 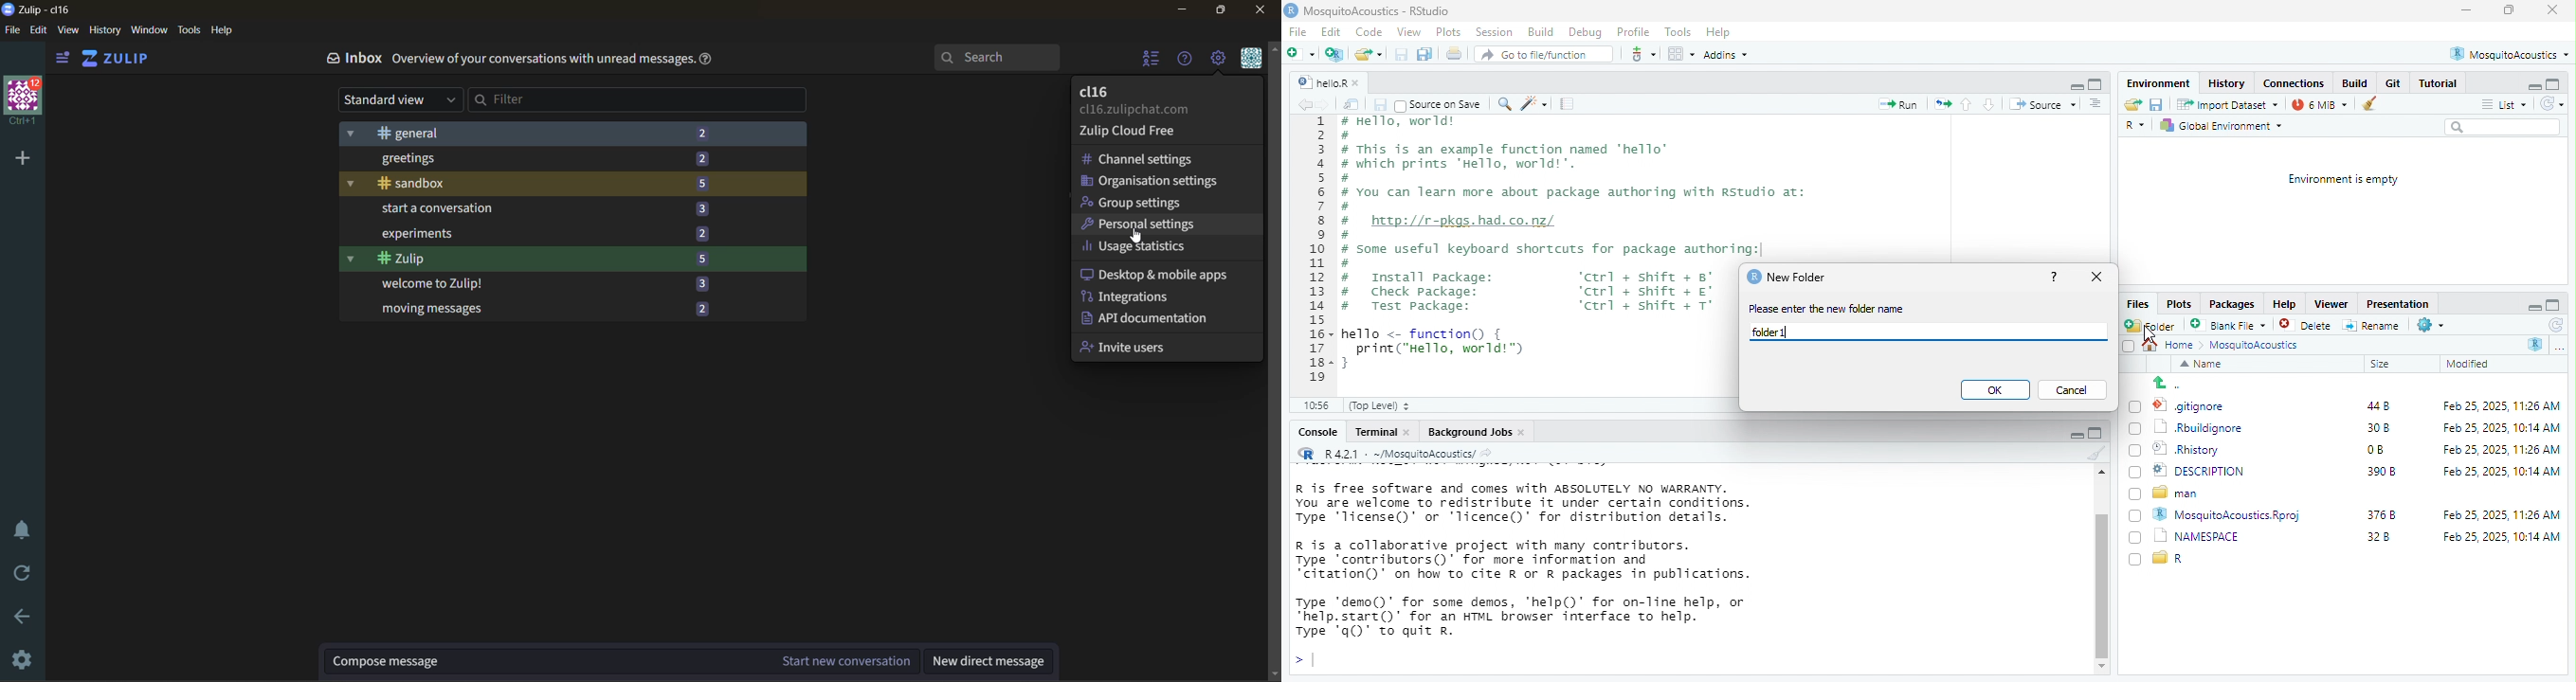 I want to click on checkbox, so click(x=2134, y=453).